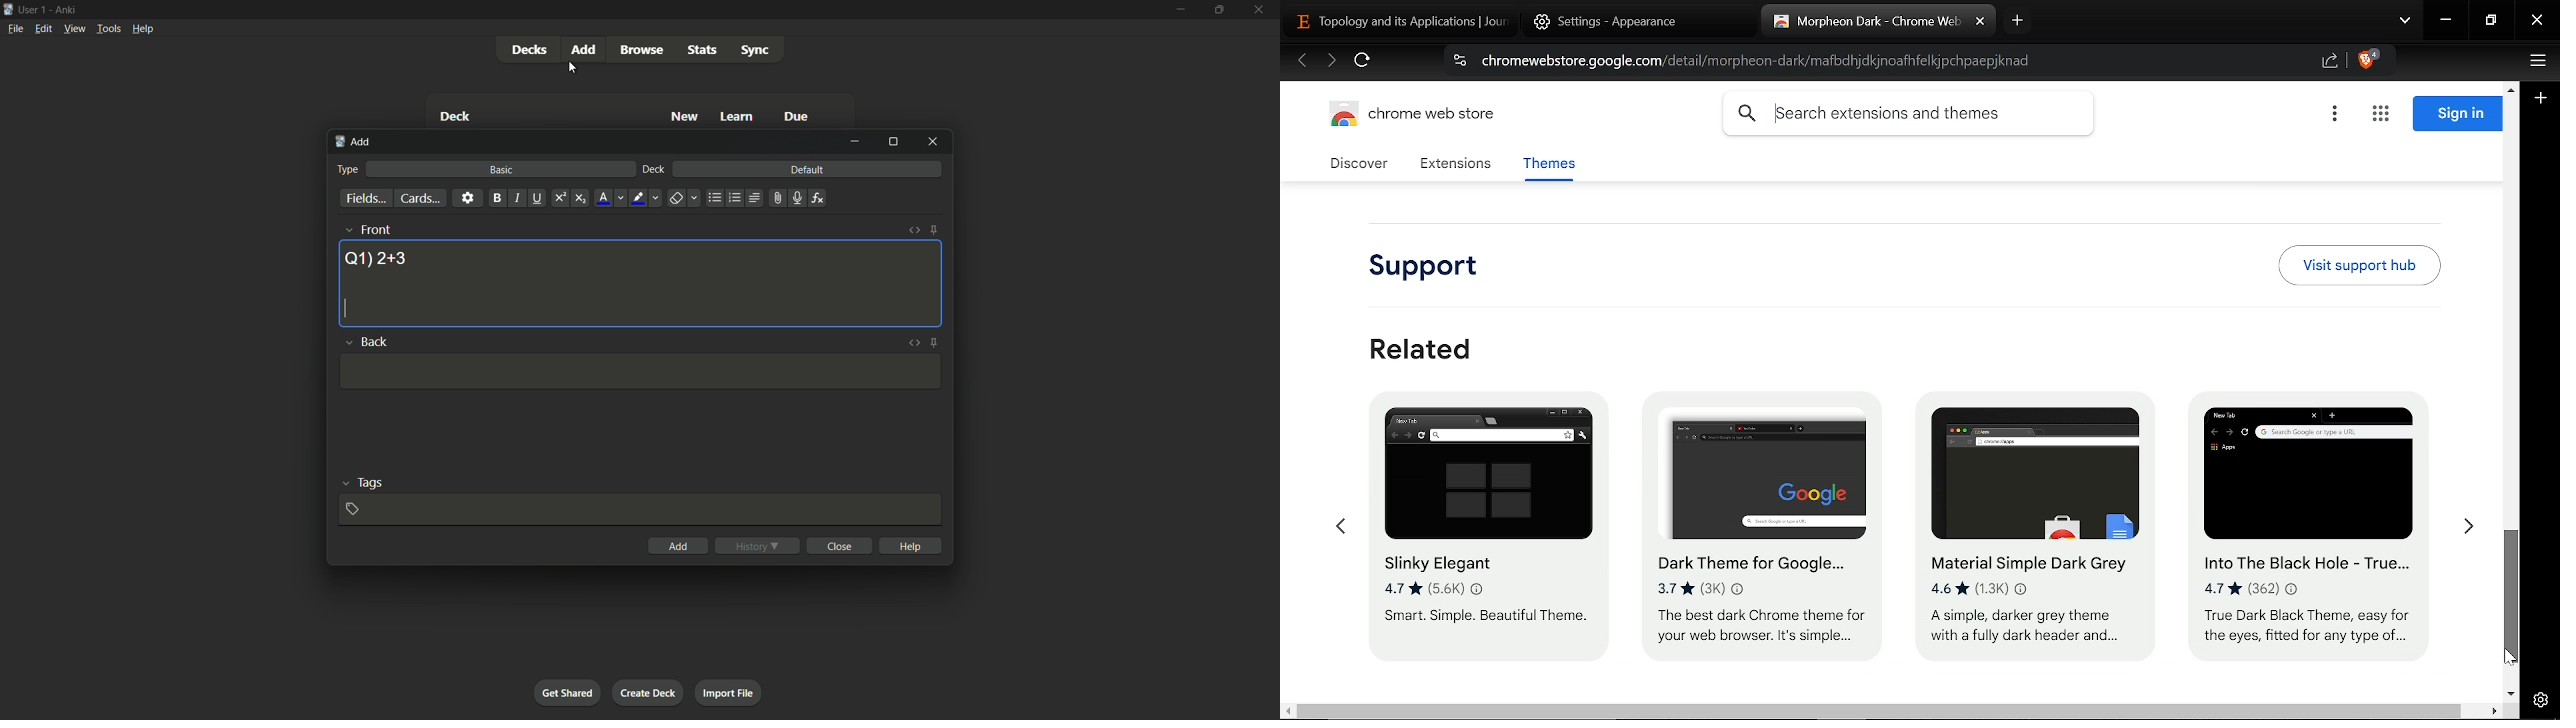 The height and width of the screenshot is (728, 2576). I want to click on help menu, so click(142, 29).